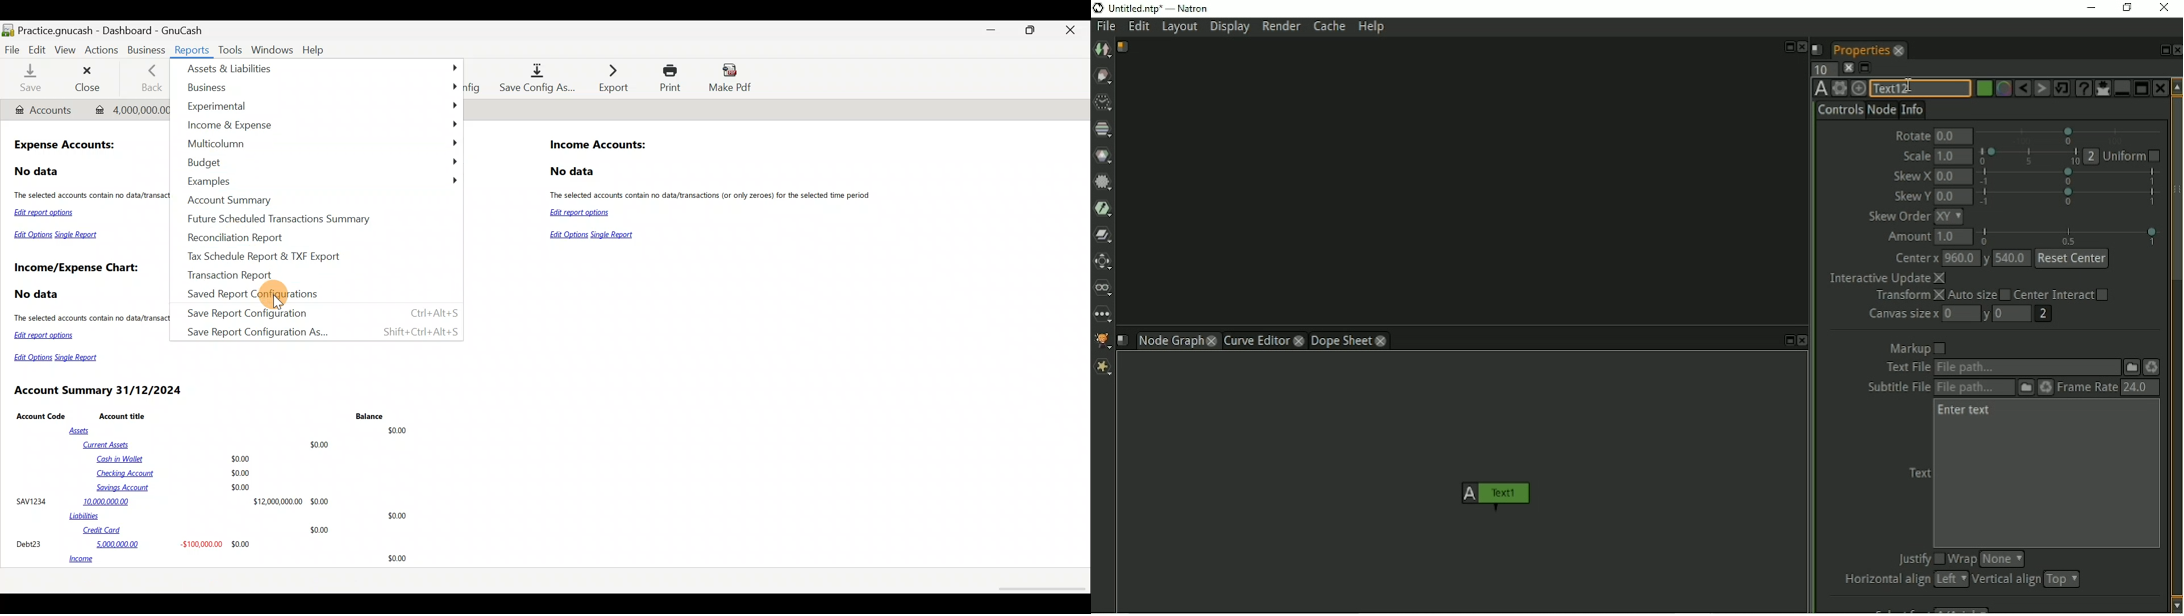 This screenshot has width=2184, height=616. What do you see at coordinates (280, 296) in the screenshot?
I see `Cursor` at bounding box center [280, 296].